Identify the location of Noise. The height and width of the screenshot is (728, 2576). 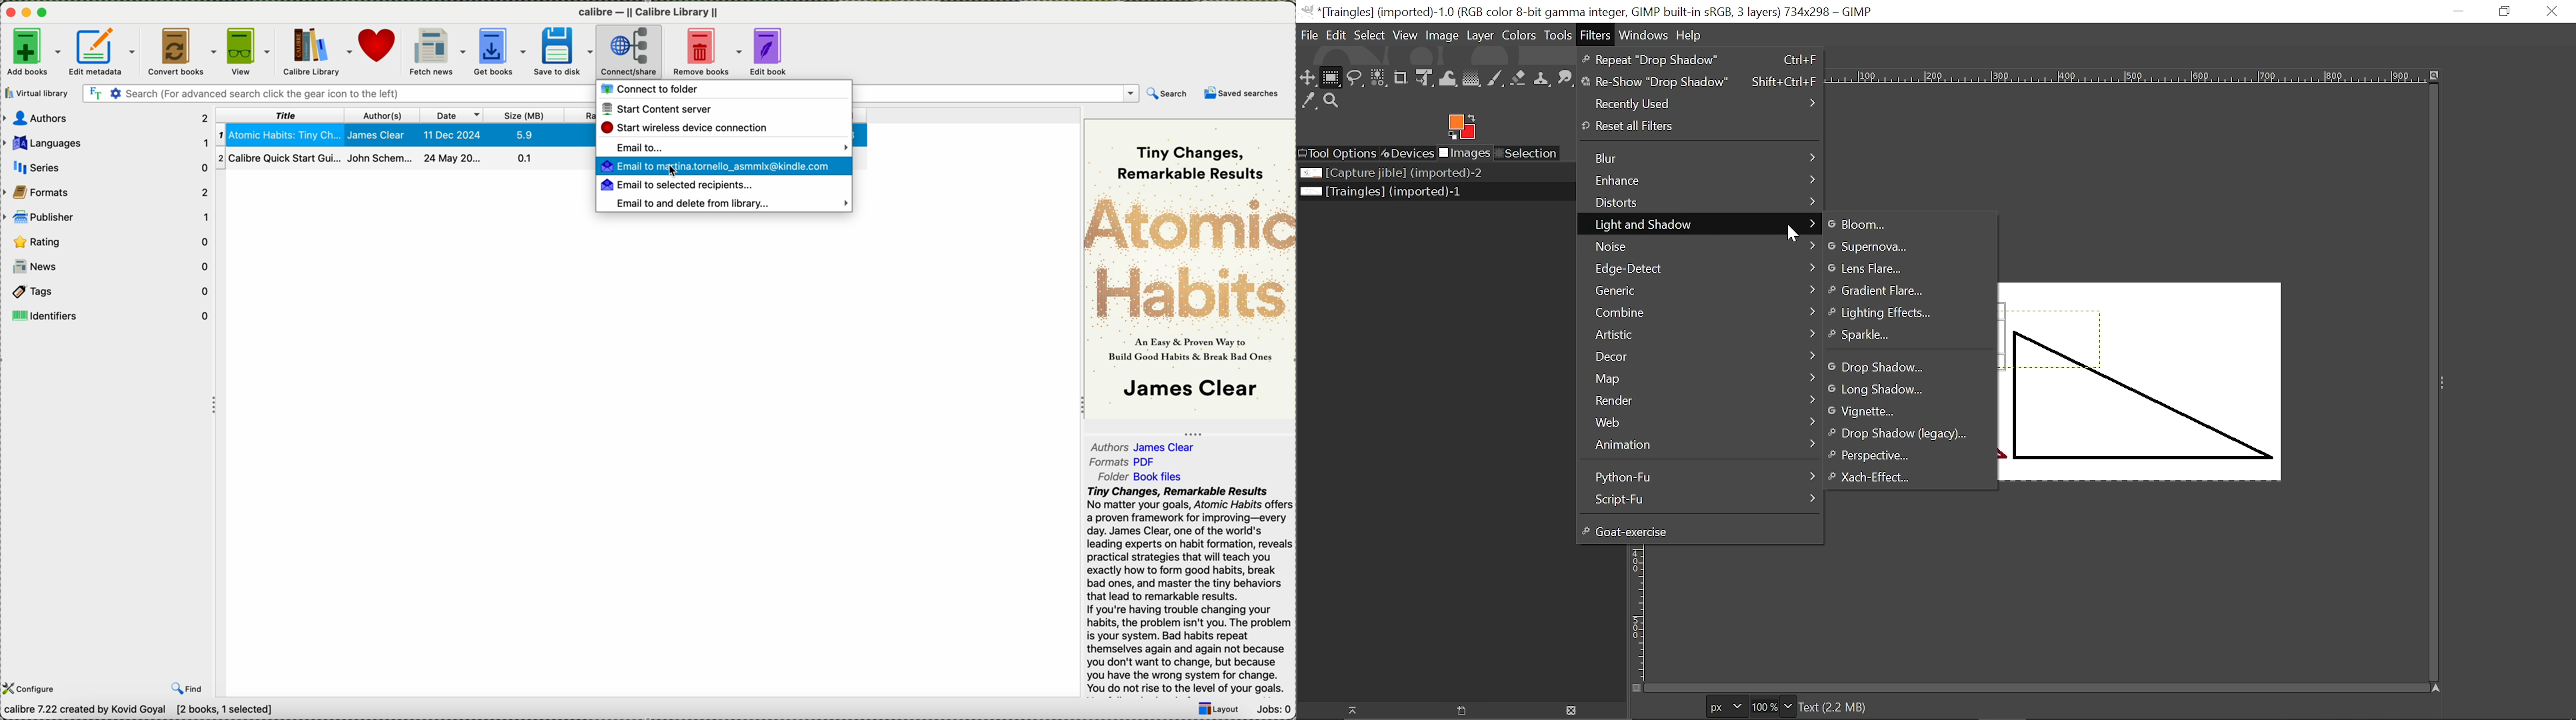
(1702, 248).